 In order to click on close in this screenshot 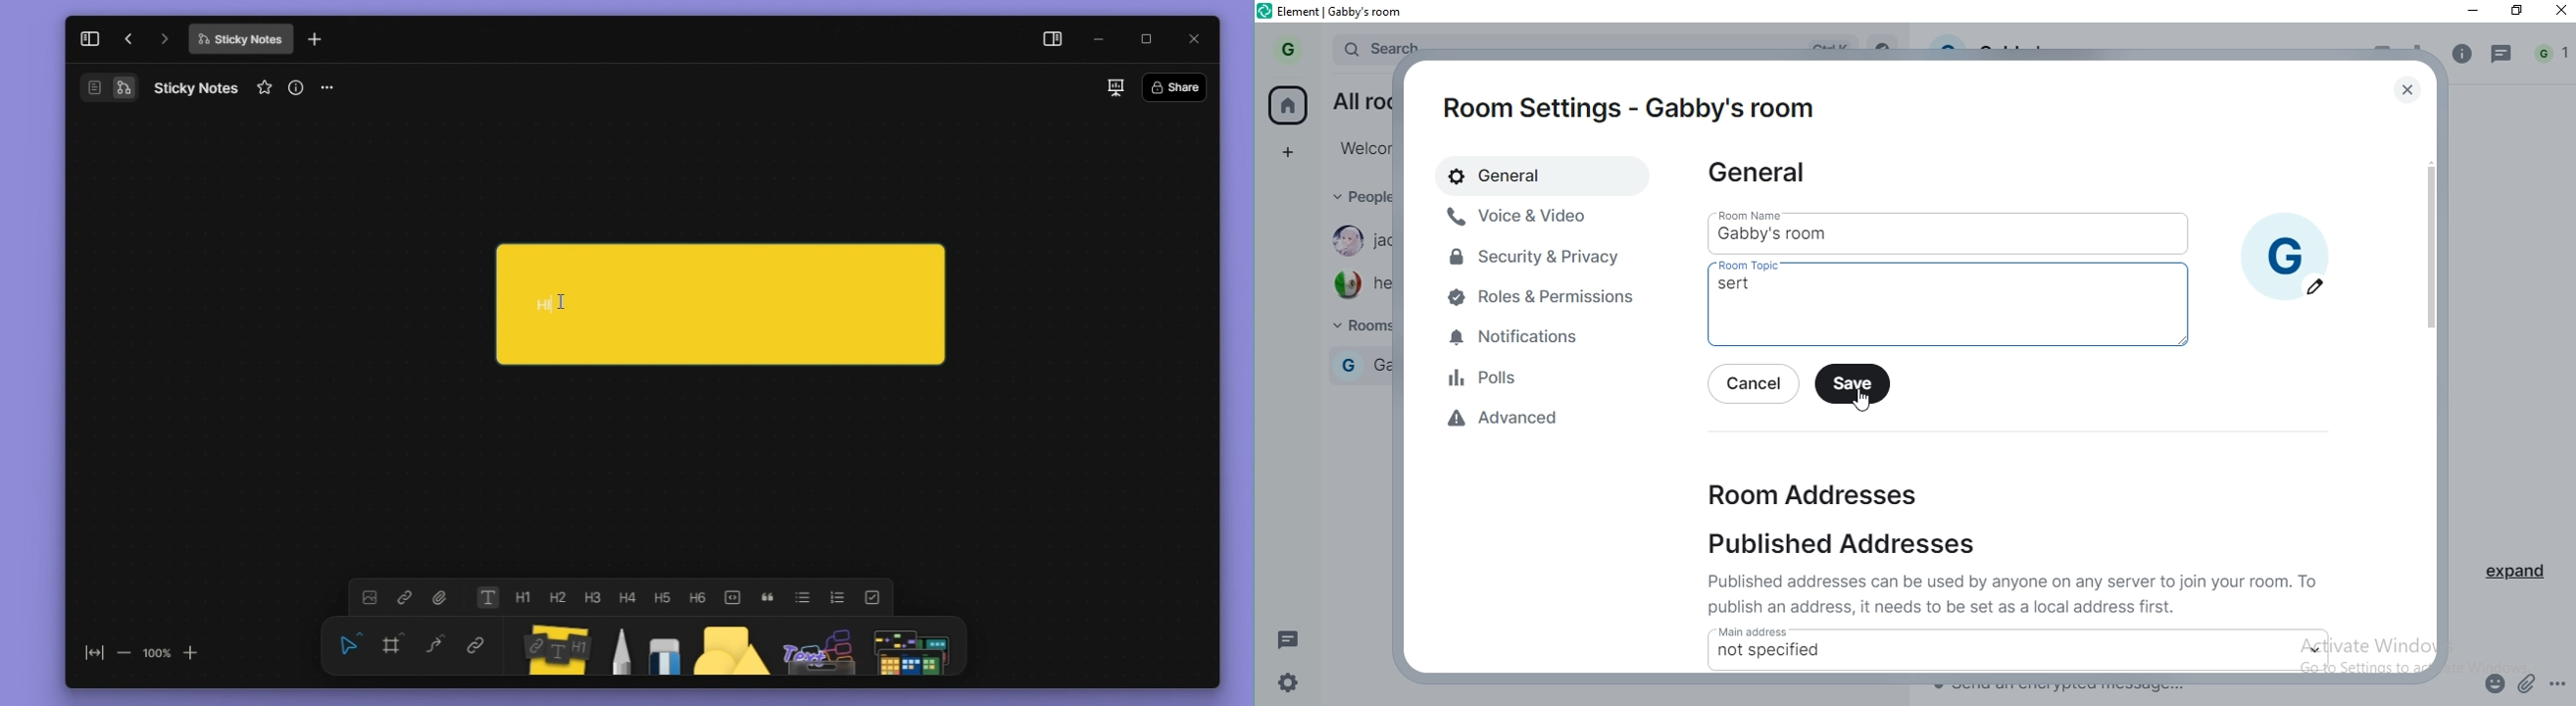, I will do `click(2411, 90)`.